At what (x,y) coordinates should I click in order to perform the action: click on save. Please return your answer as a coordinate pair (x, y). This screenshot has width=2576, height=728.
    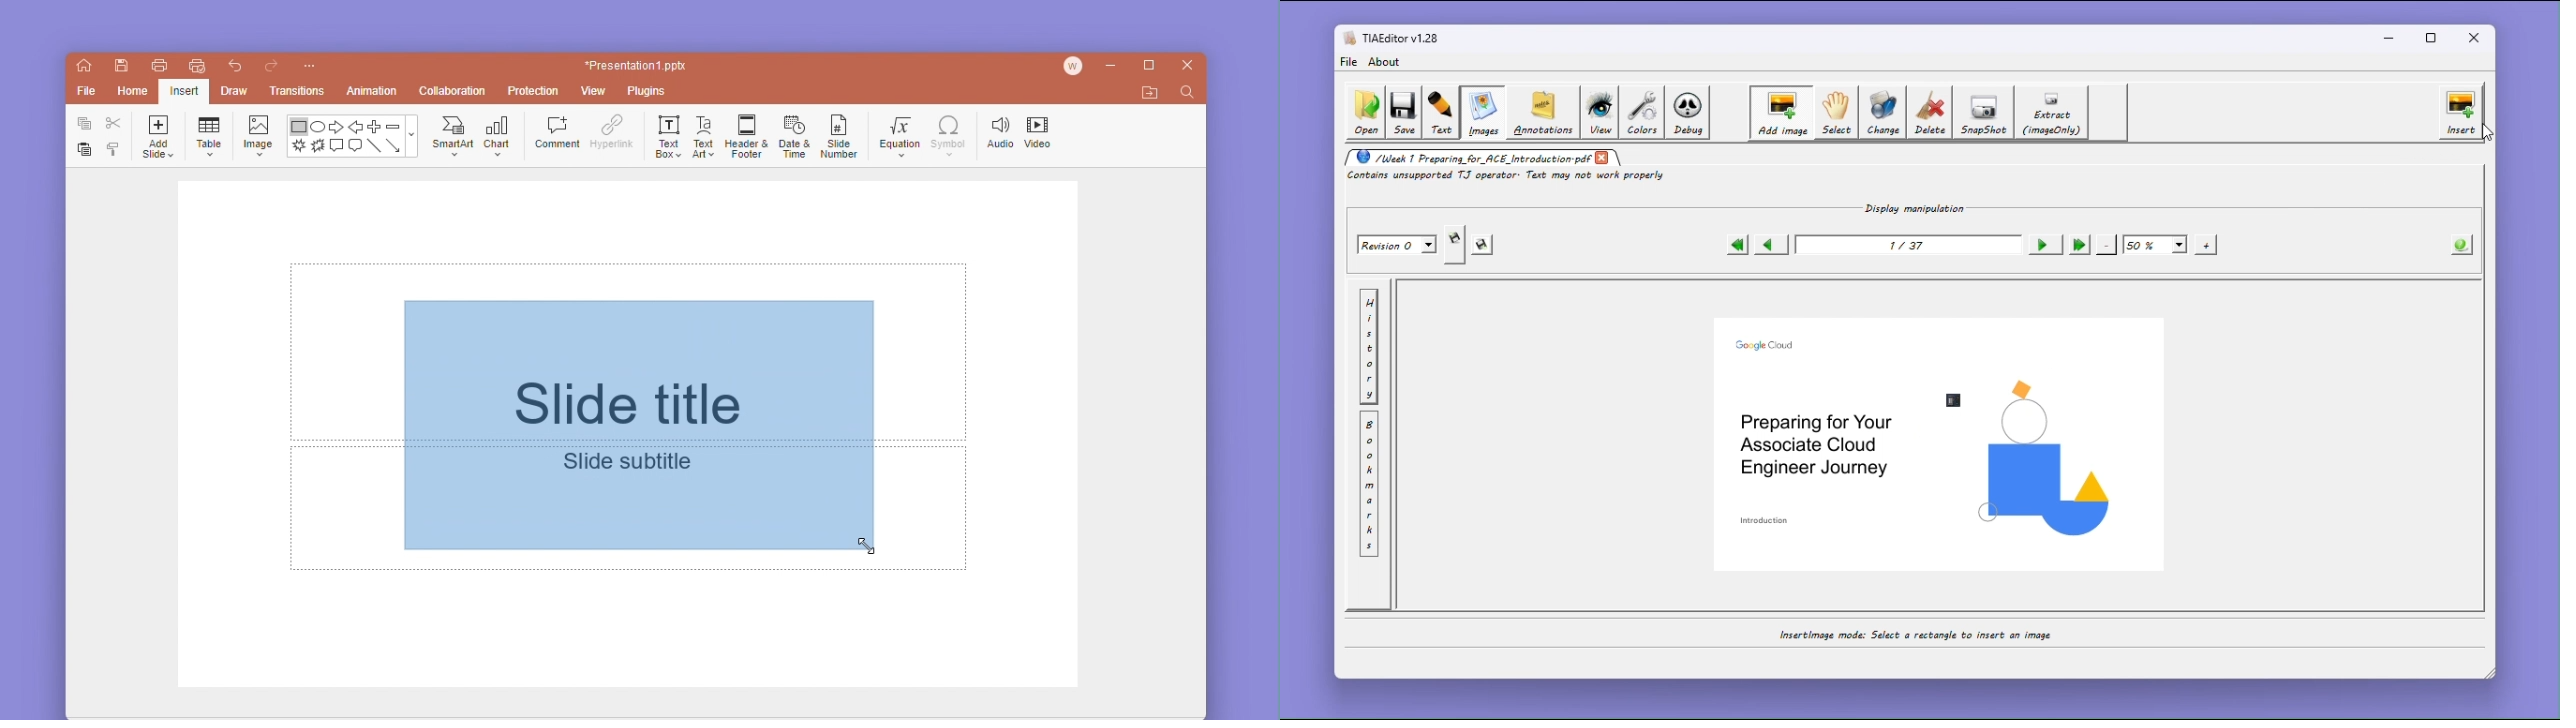
    Looking at the image, I should click on (119, 67).